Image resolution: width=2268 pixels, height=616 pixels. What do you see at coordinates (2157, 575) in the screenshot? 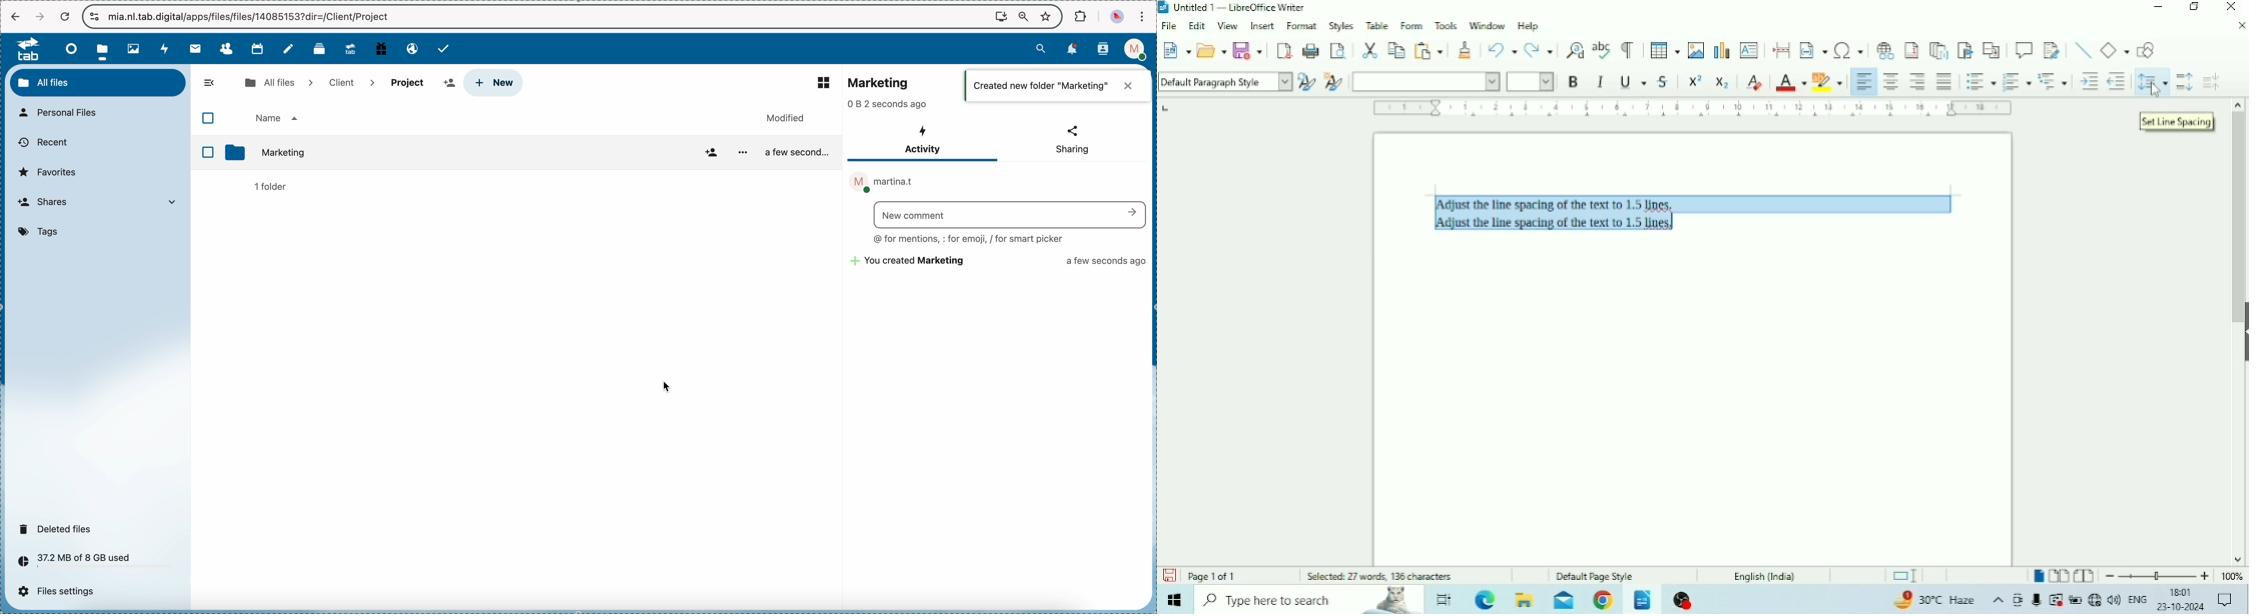
I see `Zoom Out/In` at bounding box center [2157, 575].